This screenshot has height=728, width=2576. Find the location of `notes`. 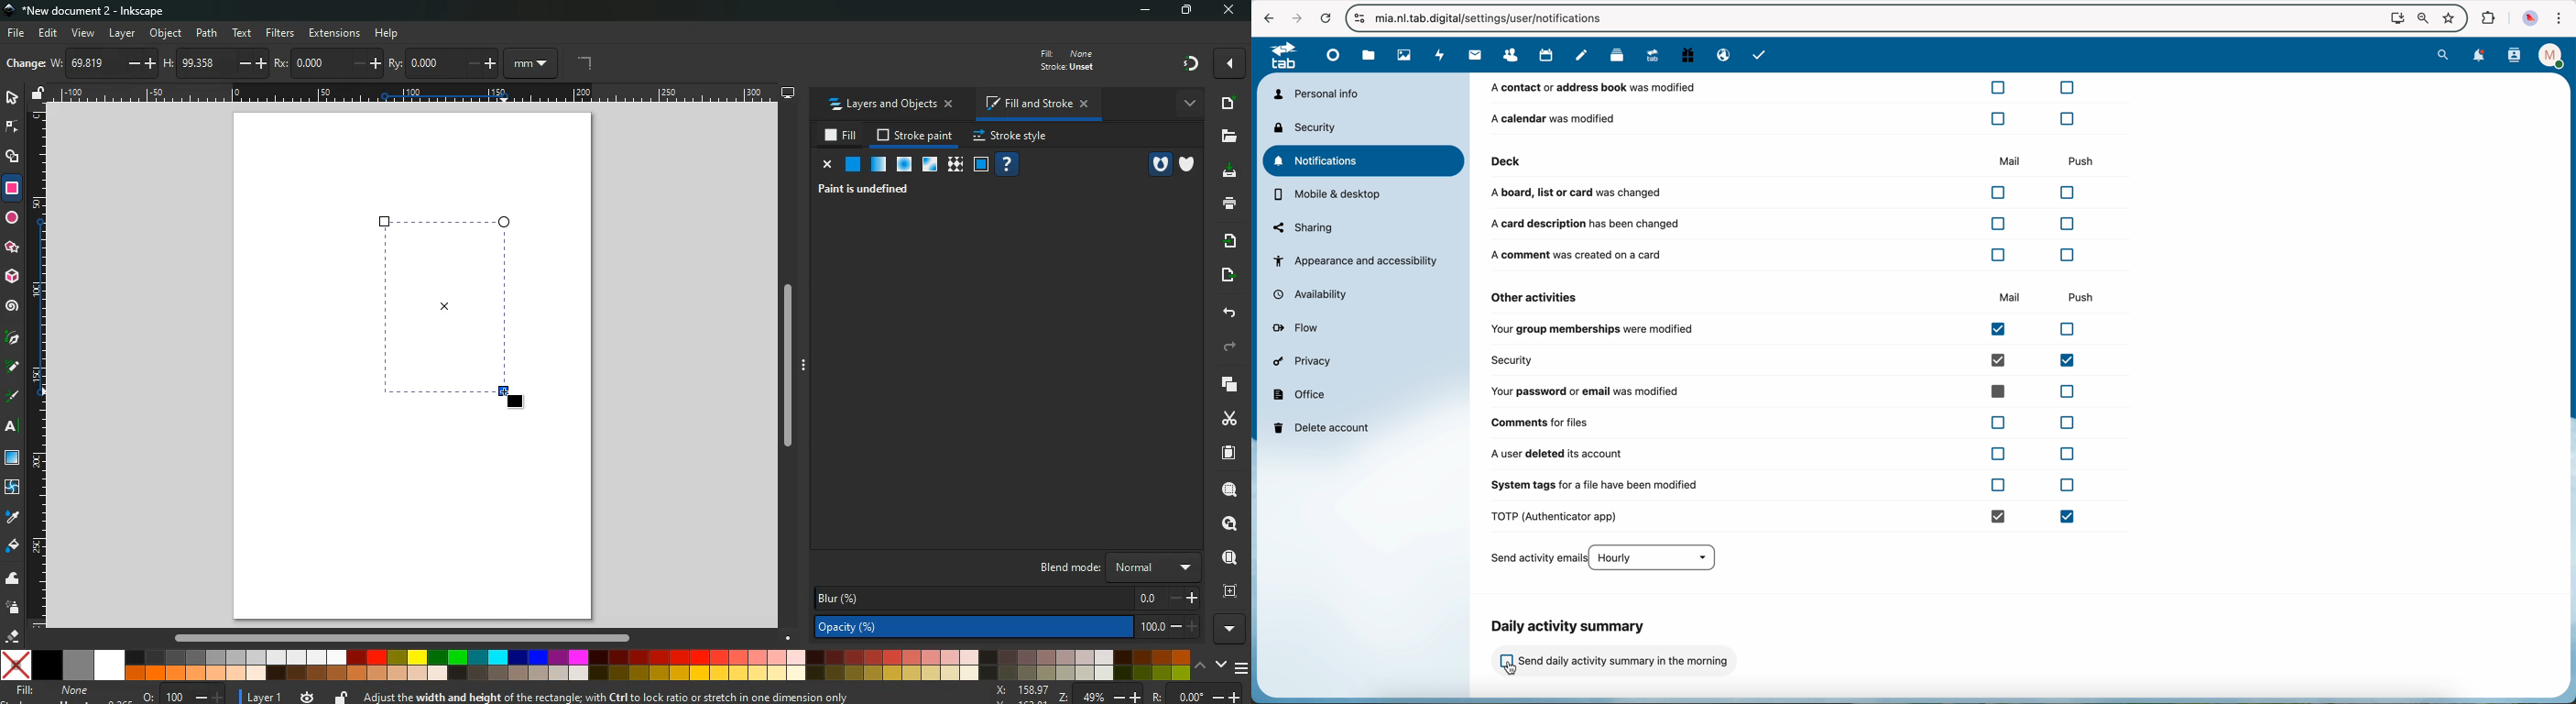

notes is located at coordinates (1582, 56).